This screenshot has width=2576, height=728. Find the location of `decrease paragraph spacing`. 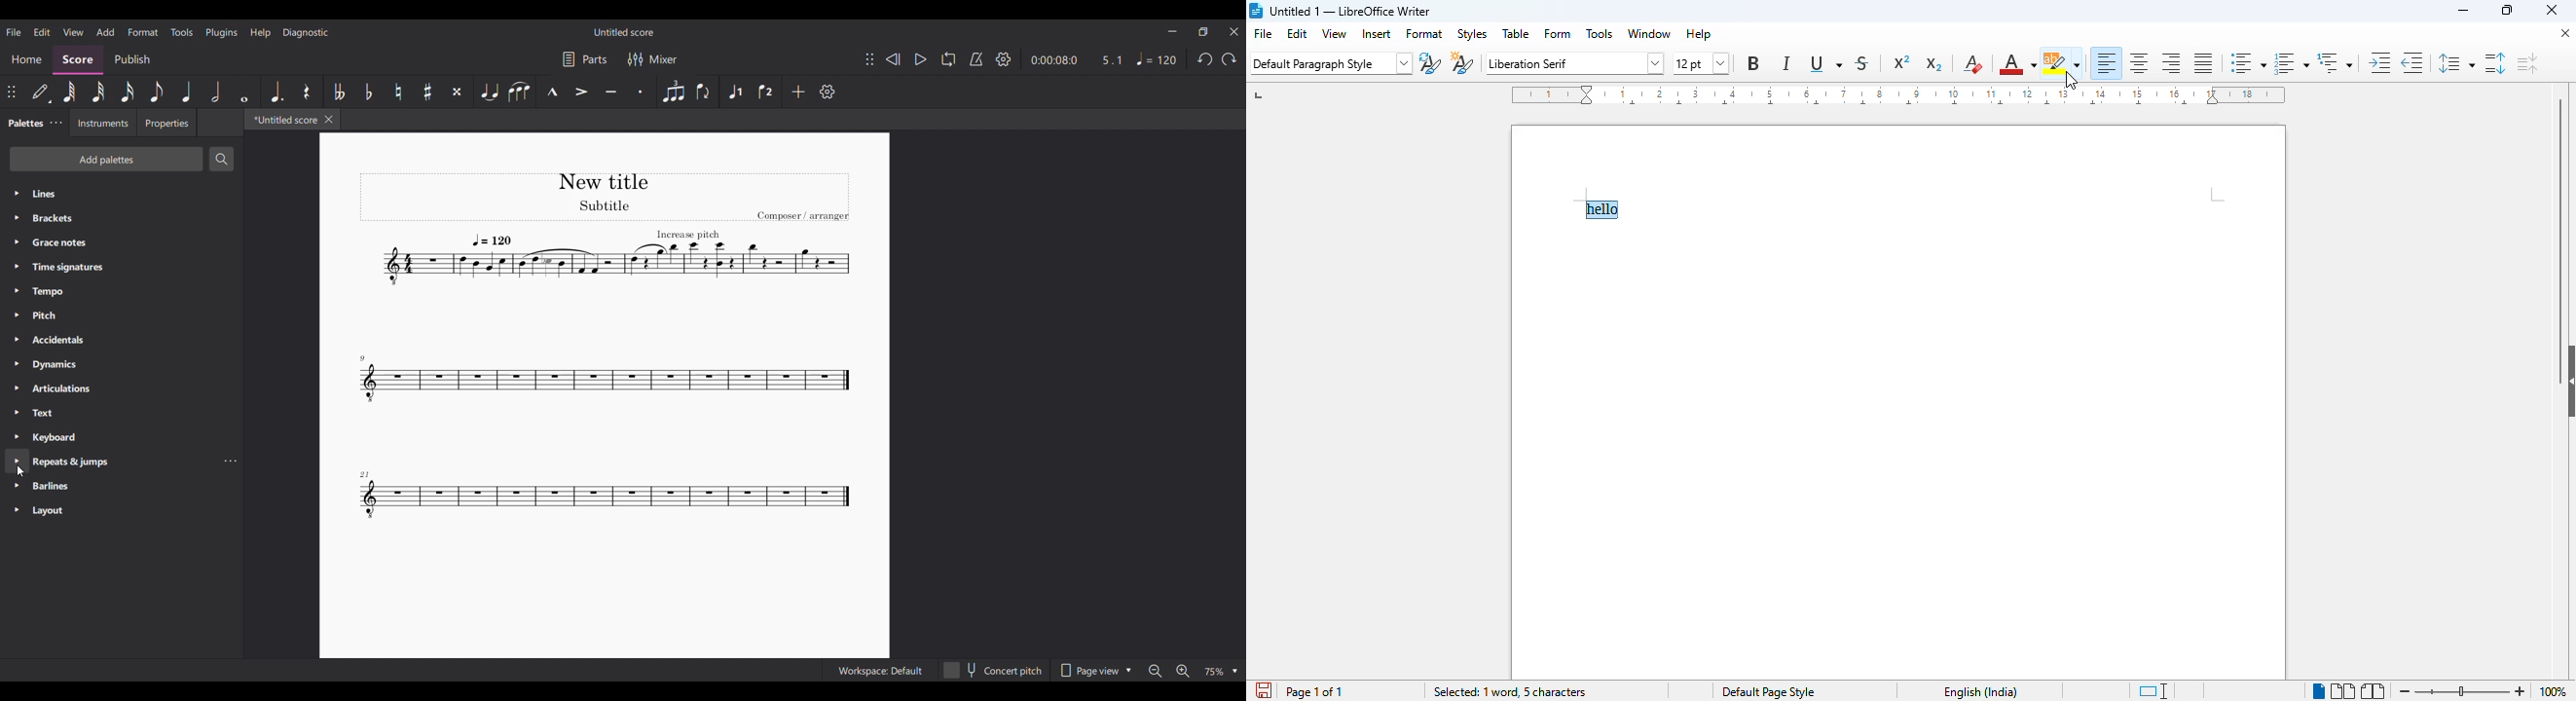

decrease paragraph spacing is located at coordinates (2527, 63).